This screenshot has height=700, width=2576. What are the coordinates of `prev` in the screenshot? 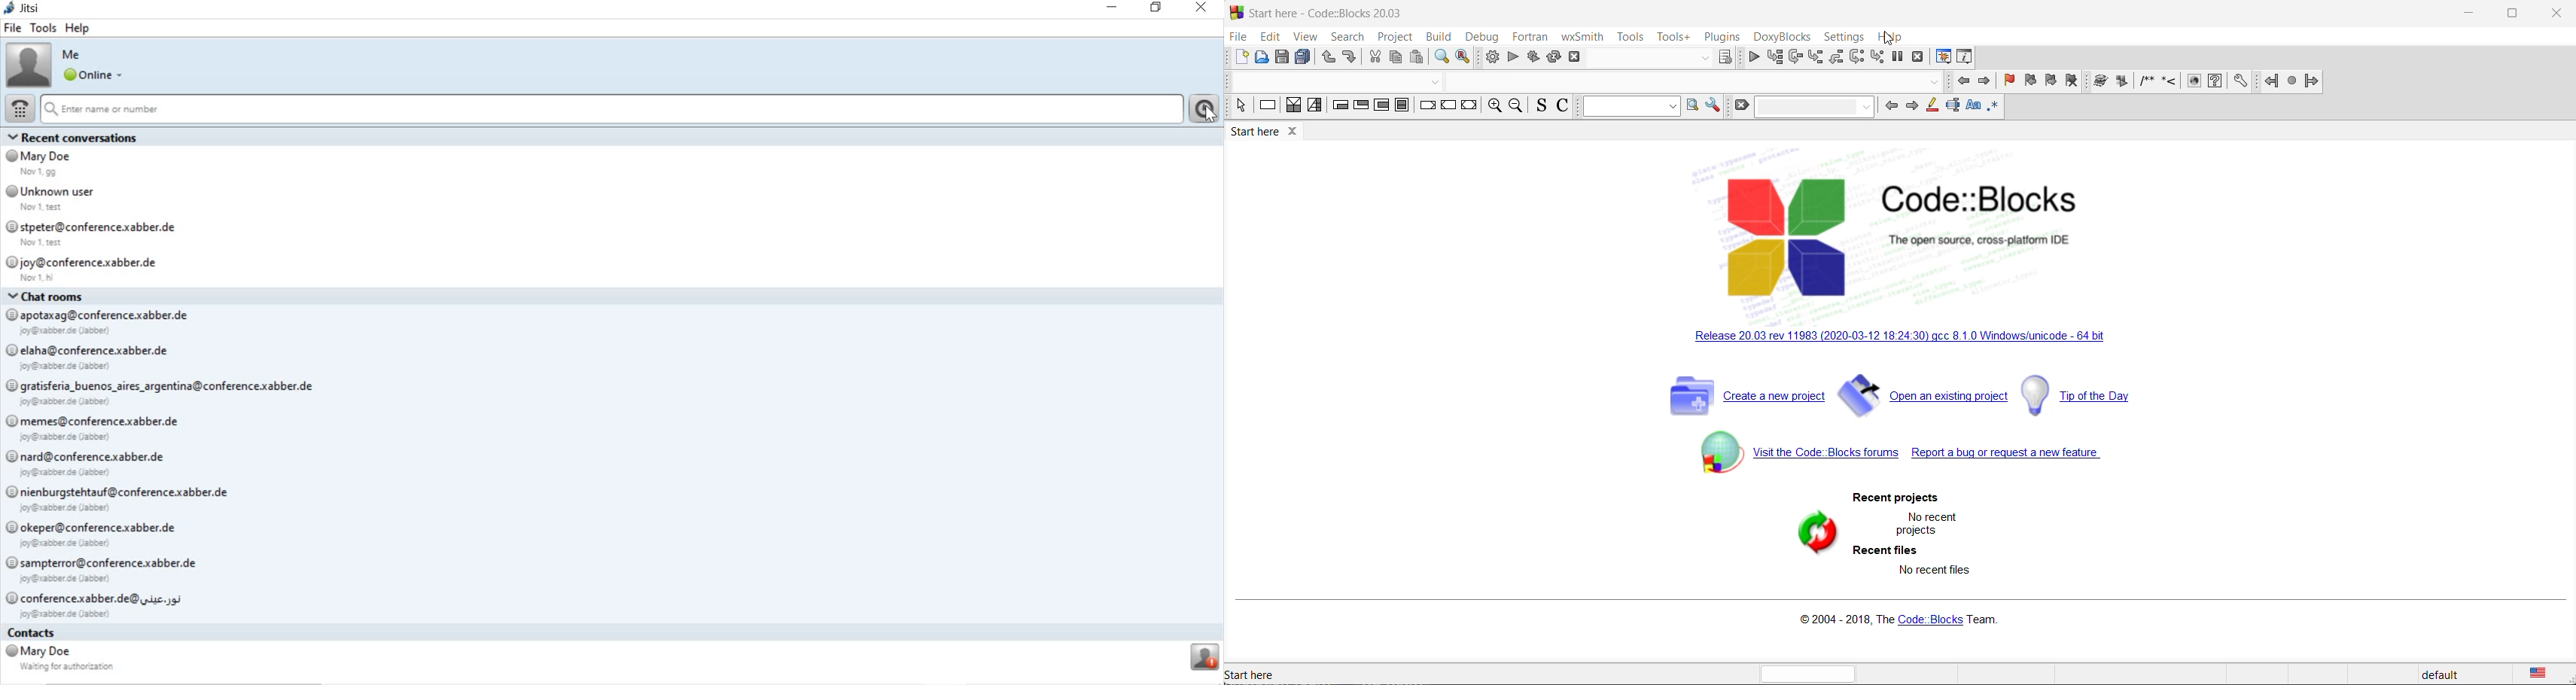 It's located at (1889, 107).